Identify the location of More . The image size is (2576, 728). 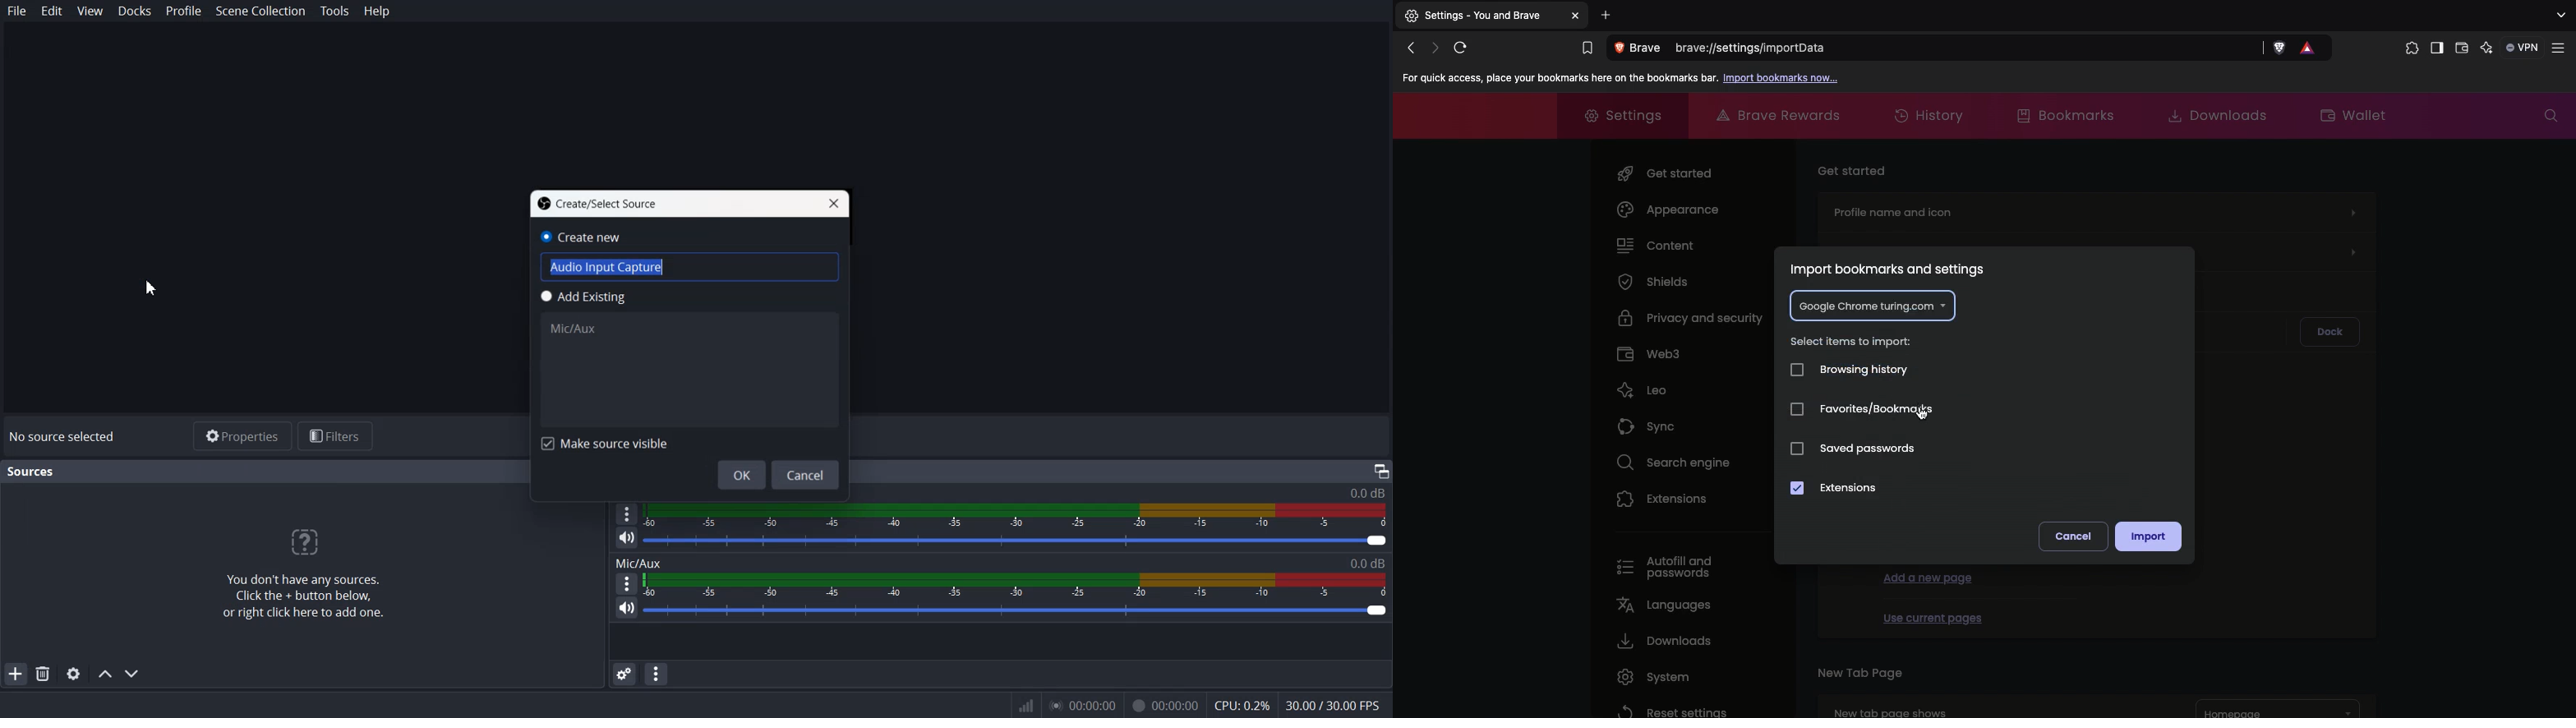
(625, 512).